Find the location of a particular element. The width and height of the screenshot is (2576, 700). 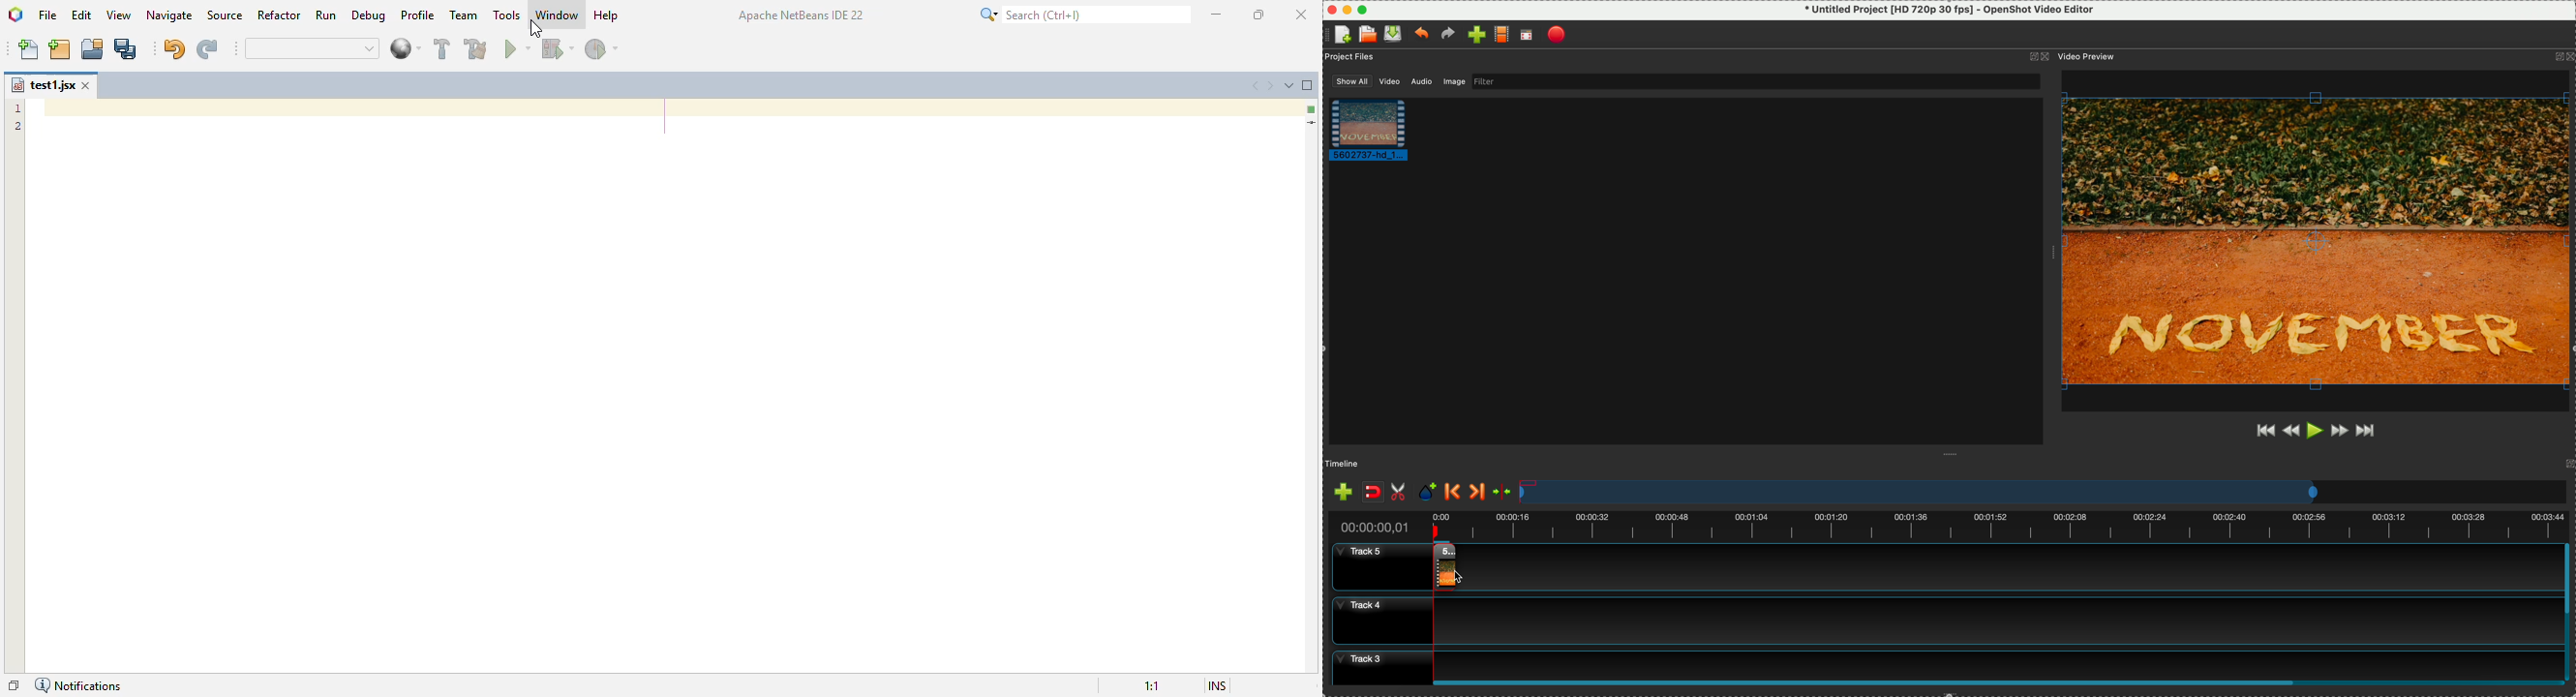

new project is located at coordinates (59, 49).